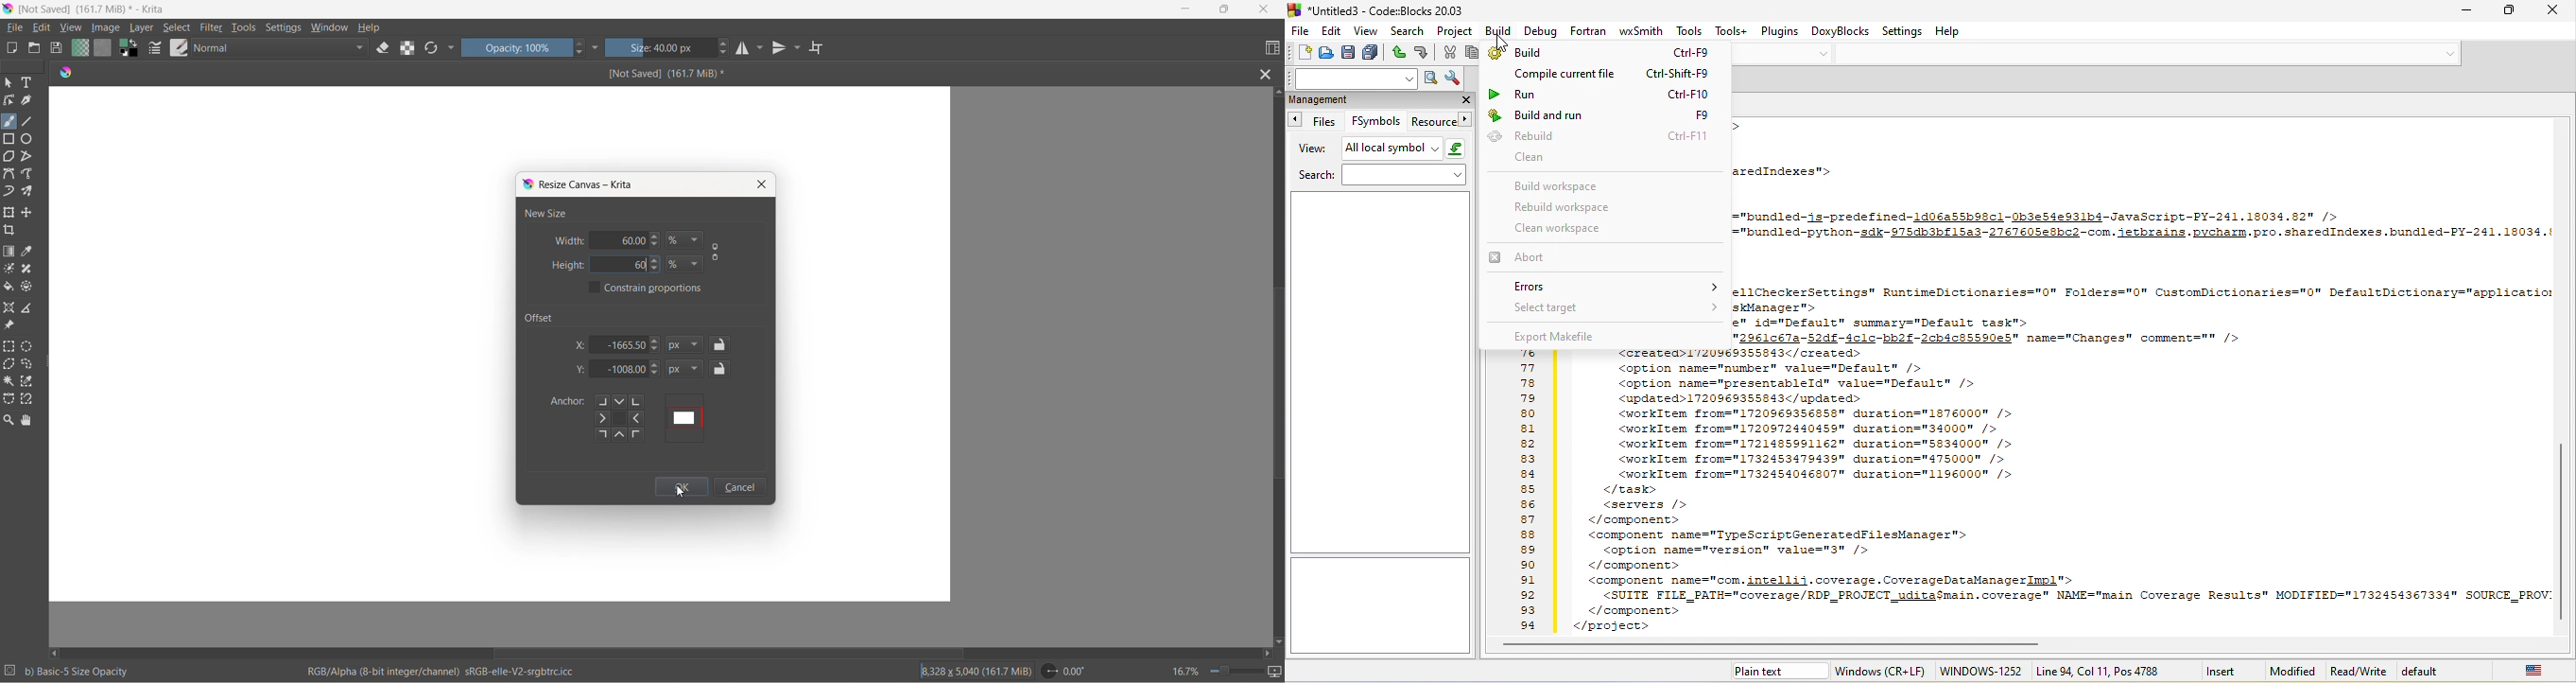  What do you see at coordinates (2057, 497) in the screenshot?
I see `<option name="number" value="Default" />
<option name="presentableld" value="Default" />
<updated>17209€9355843</updated>
<workItem from="172096935€858" duration="187€000" />
<workItem from="1720972440459" duration="34000" />
<workItem from="1721485991162" duration="5834000" />
<workItem from="1732453479439" duration="475000" />
<workItem from="173245404€807" duration="1196000" />
</task>
<servers />
</component>
<component name="TypeScriptGeneratedFilestanager™>
<option name="version" value="3" />
</component>
<component name="com.intellii.coverage.CoverageDatalianage: Inpl">
<SUITE FILE_PATH="coverage/RDE_PROJECT_uditamain, coverage" NAME="main Coverage Results" MODIFIED="1732454367334" SOURCE_PROV
</component>
</project>` at bounding box center [2057, 497].